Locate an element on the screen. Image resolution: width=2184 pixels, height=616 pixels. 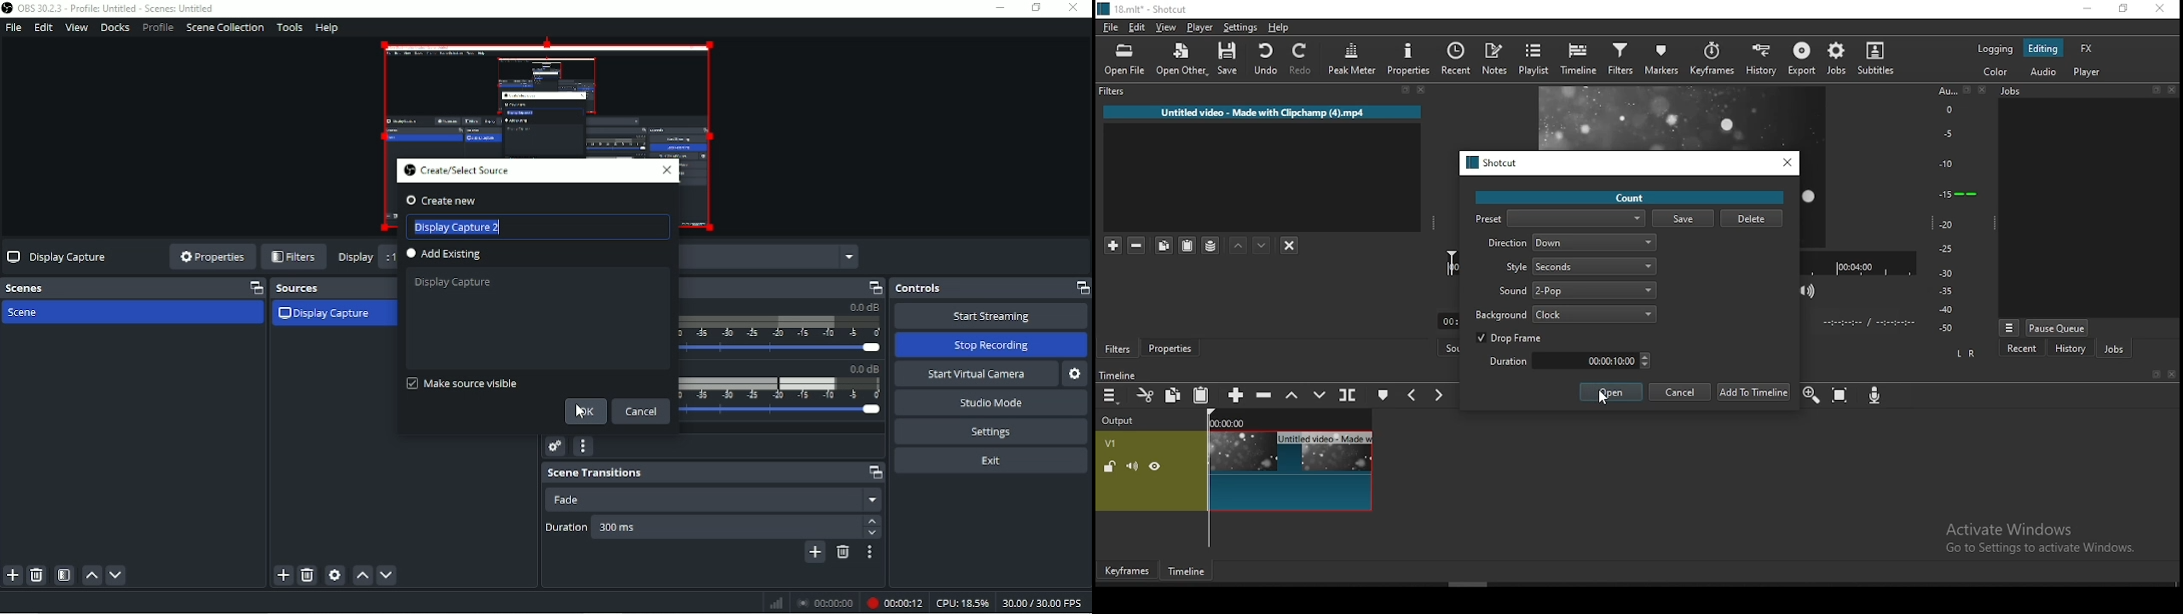
Scene collection is located at coordinates (224, 28).